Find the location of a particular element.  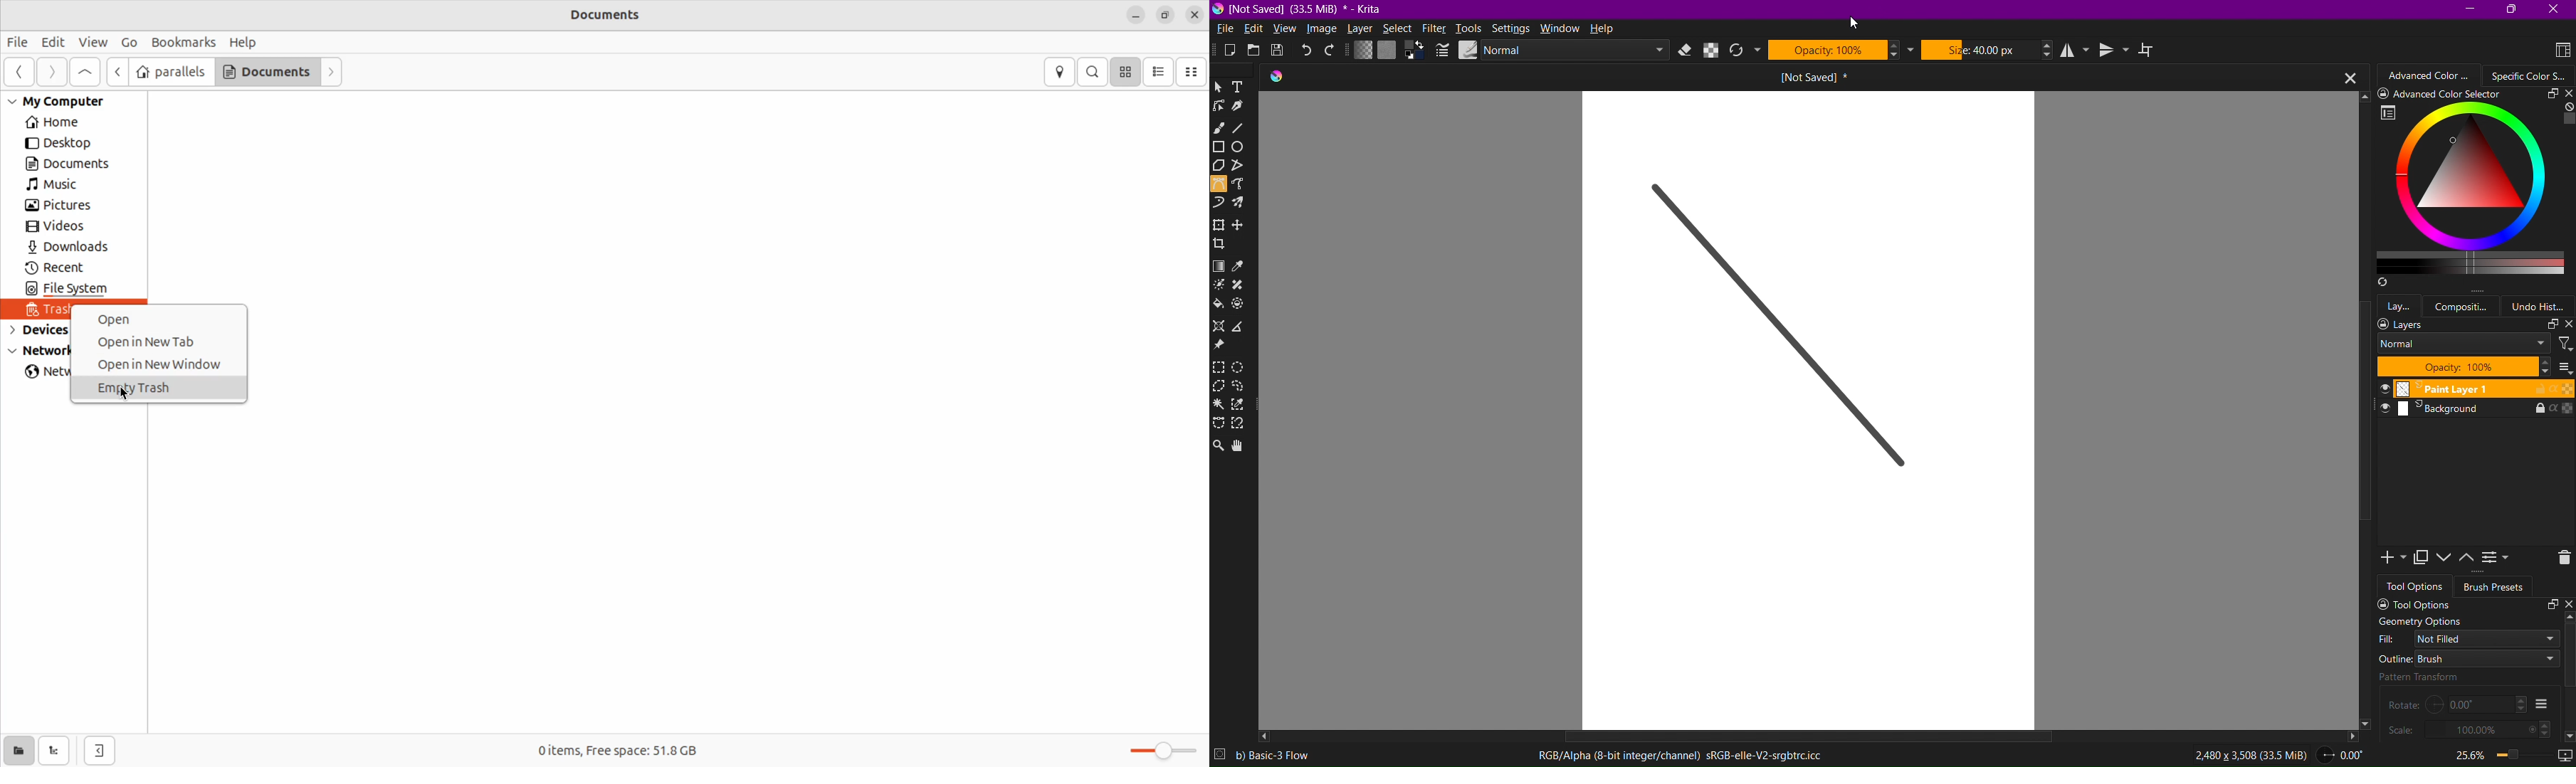

Layers is located at coordinates (2400, 305).